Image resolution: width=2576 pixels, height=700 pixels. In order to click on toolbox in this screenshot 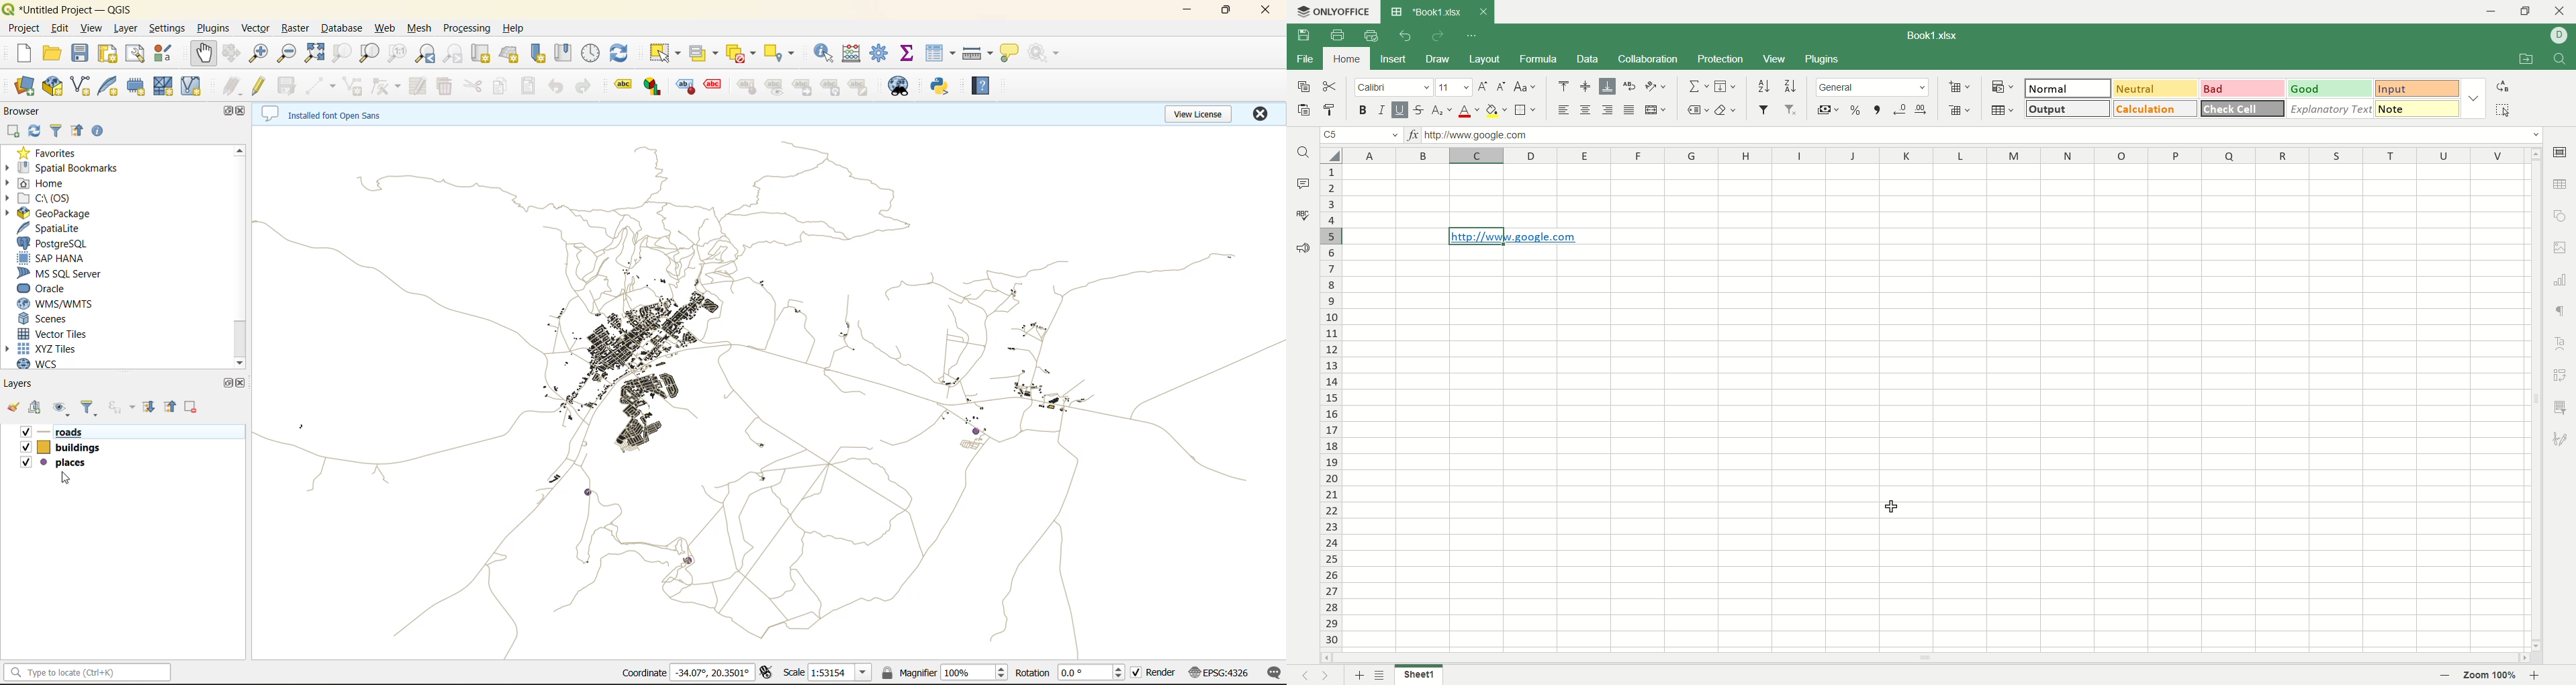, I will do `click(881, 54)`.